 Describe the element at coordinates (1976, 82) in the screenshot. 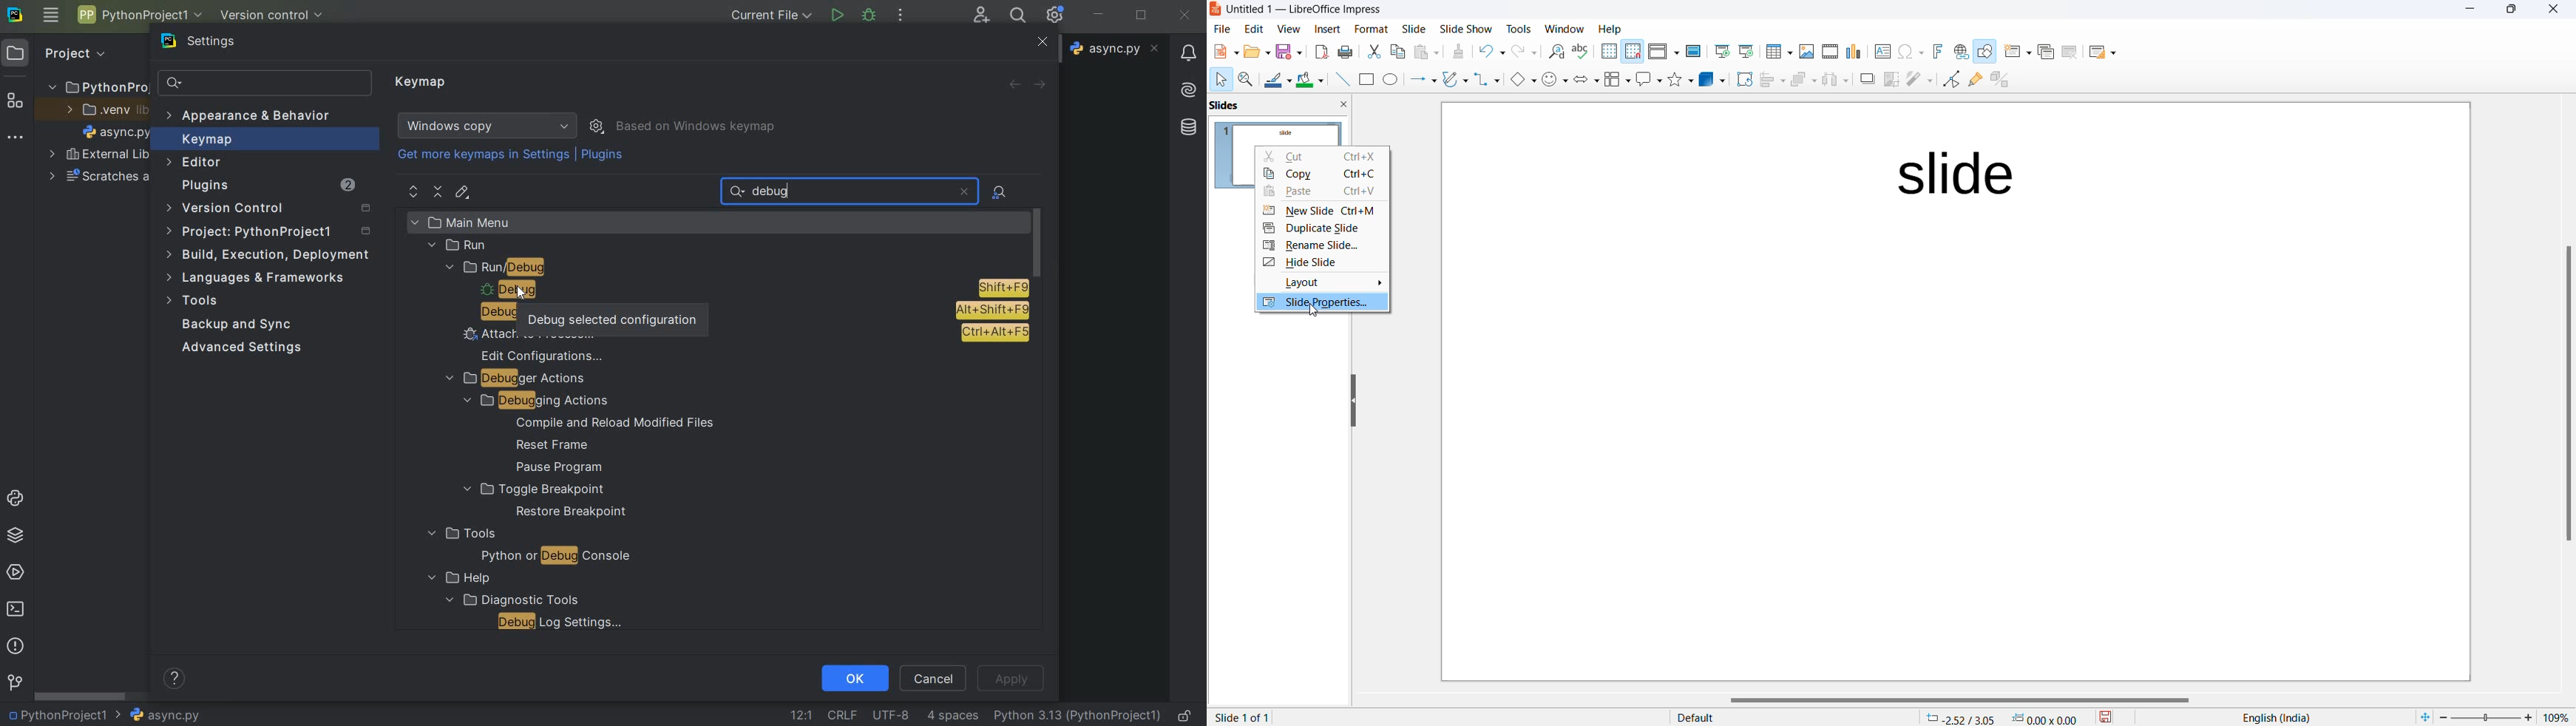

I see `show glue point function` at that location.